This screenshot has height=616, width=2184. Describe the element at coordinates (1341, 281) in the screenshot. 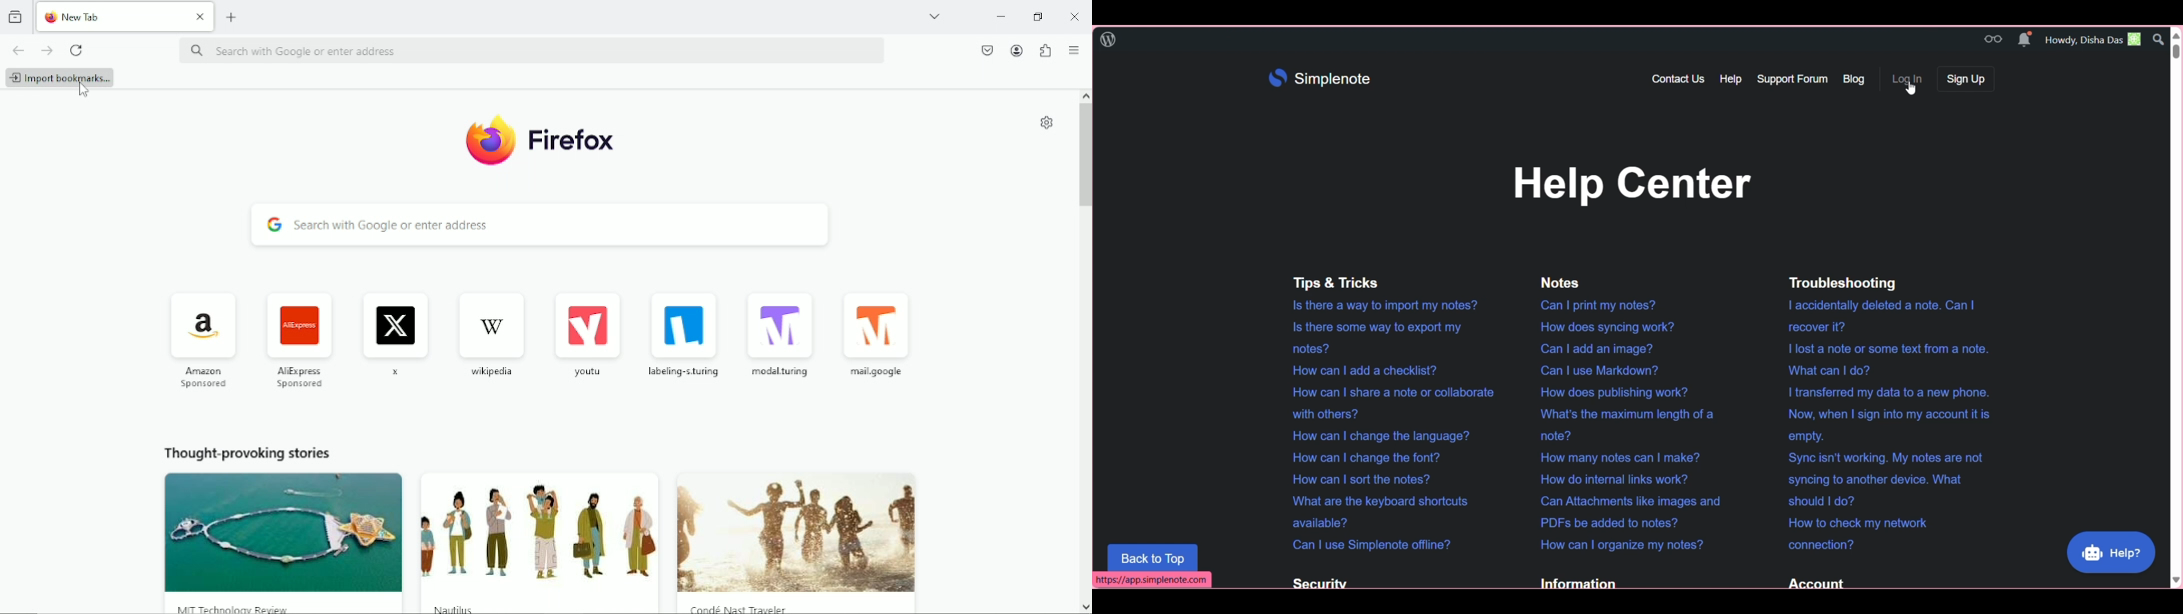

I see `tips & tricks` at that location.